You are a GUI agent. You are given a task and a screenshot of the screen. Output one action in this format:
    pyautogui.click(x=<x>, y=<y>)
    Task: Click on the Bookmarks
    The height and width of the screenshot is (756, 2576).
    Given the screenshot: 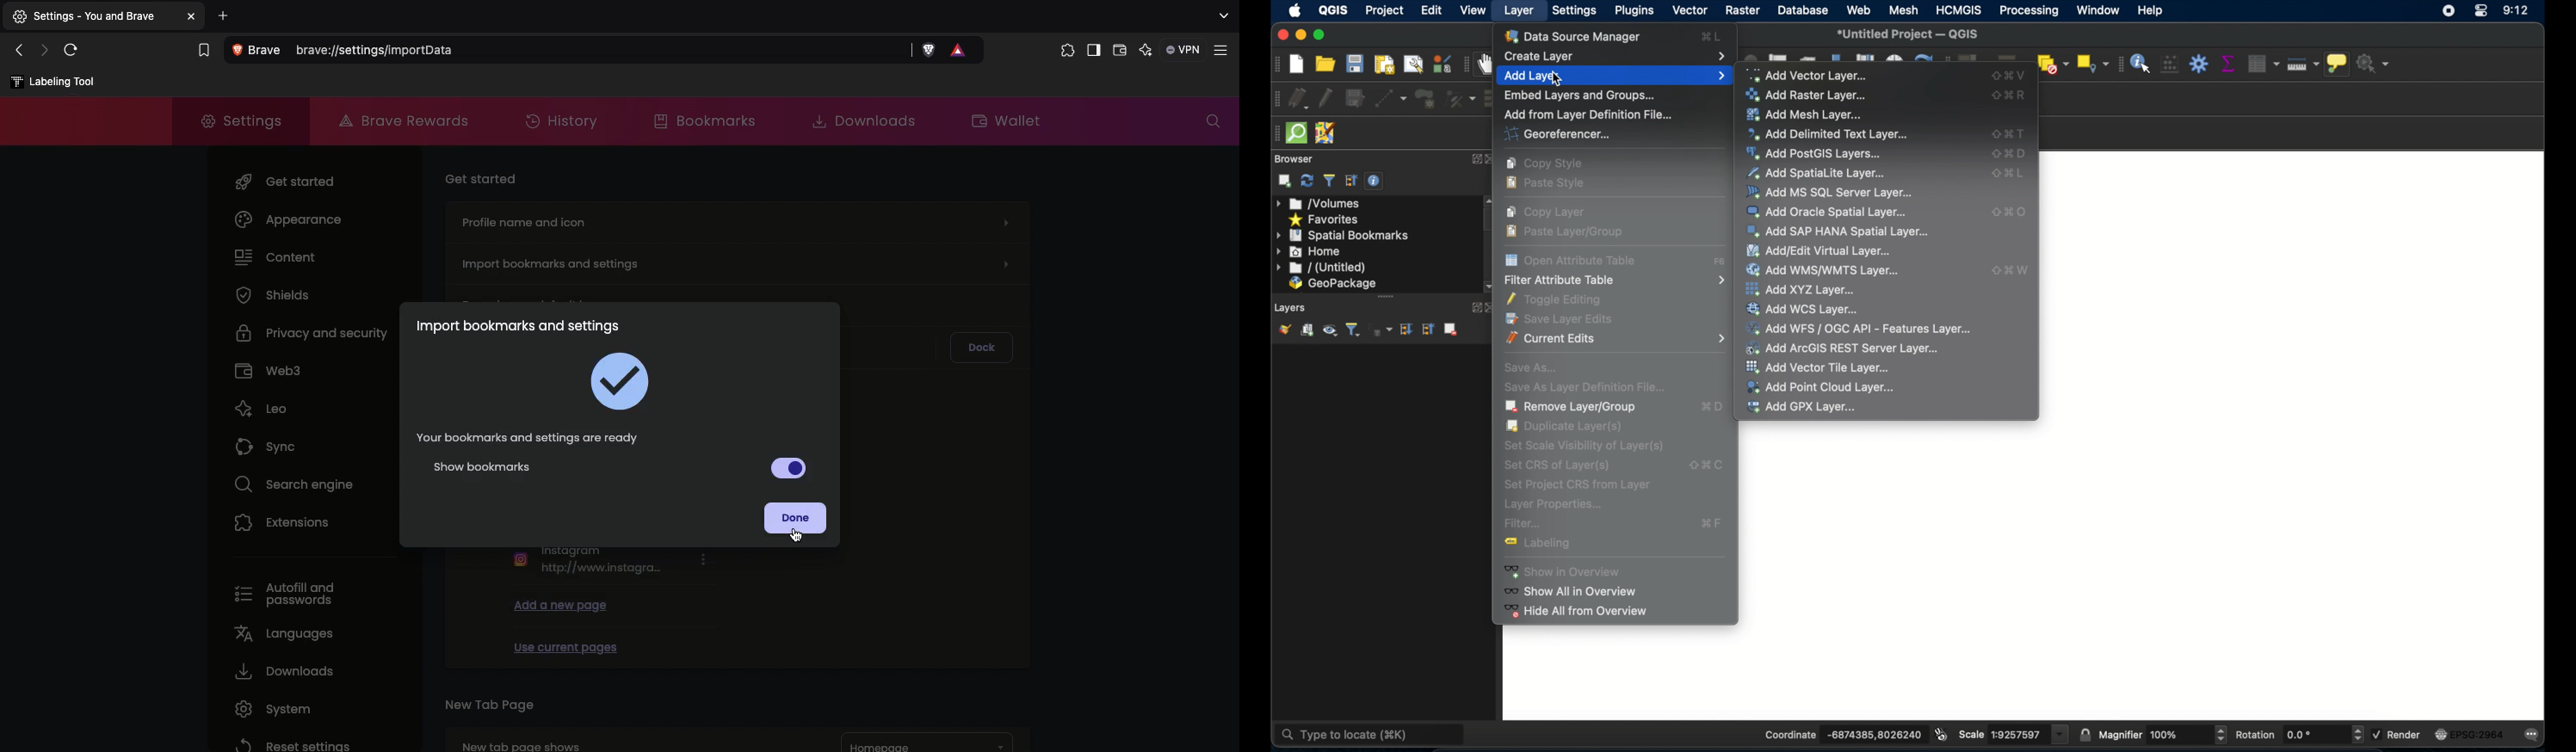 What is the action you would take?
    pyautogui.click(x=202, y=51)
    